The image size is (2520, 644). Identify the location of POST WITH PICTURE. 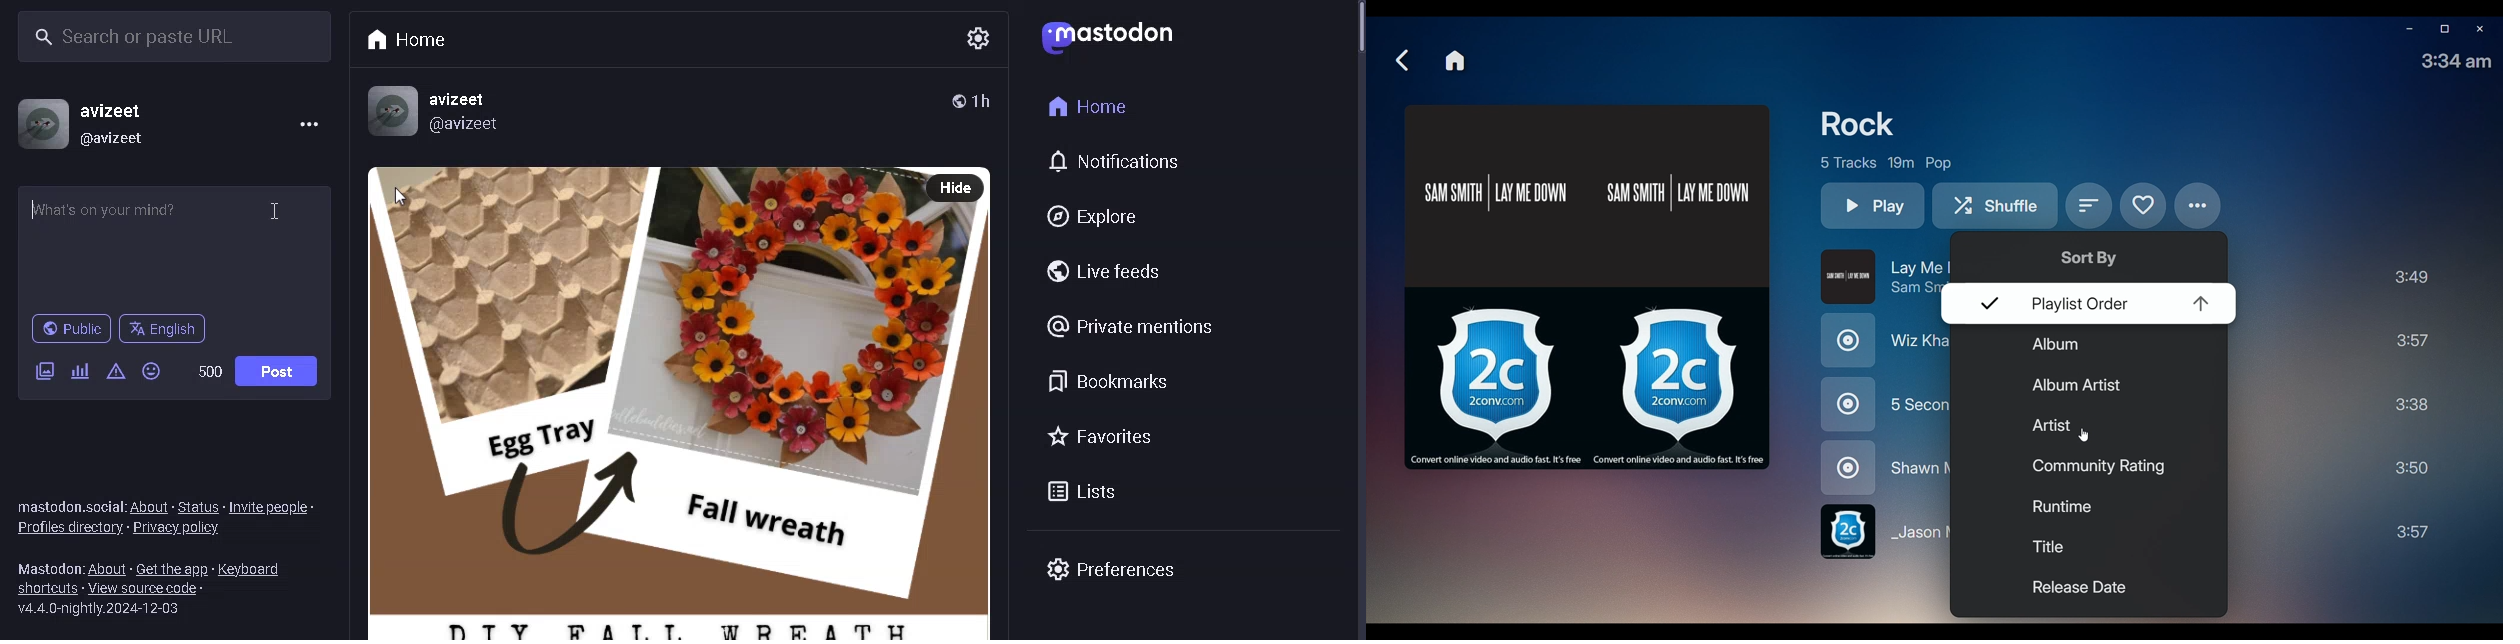
(634, 402).